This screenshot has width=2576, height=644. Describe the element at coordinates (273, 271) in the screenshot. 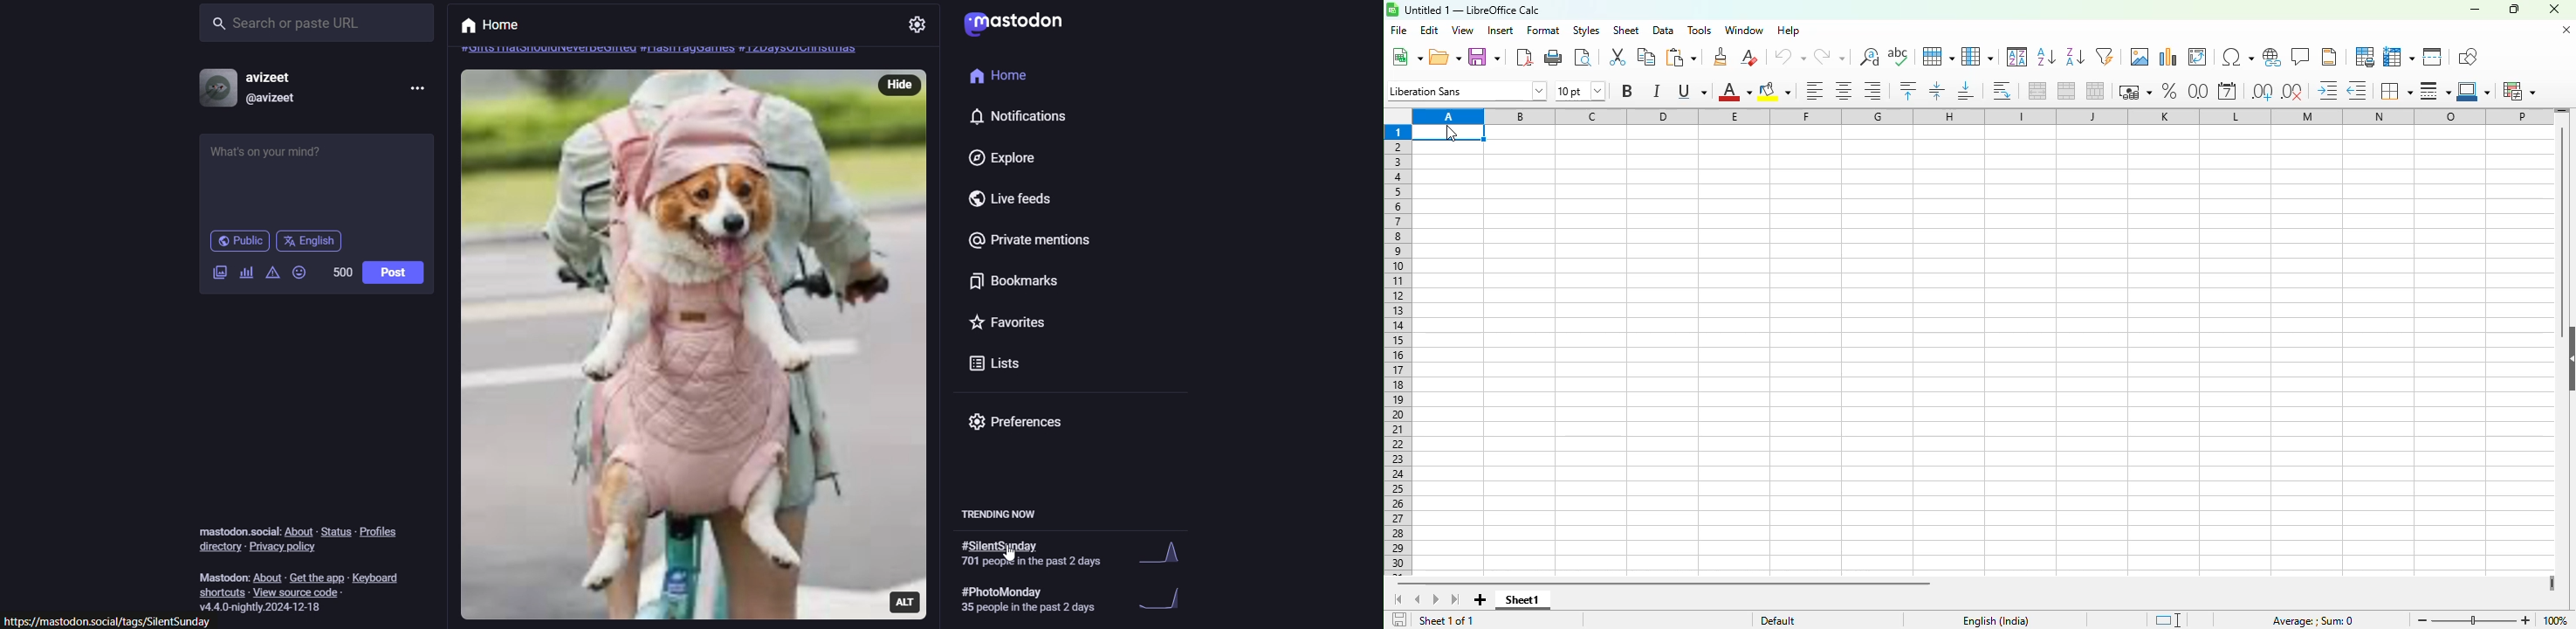

I see `add content warning` at that location.